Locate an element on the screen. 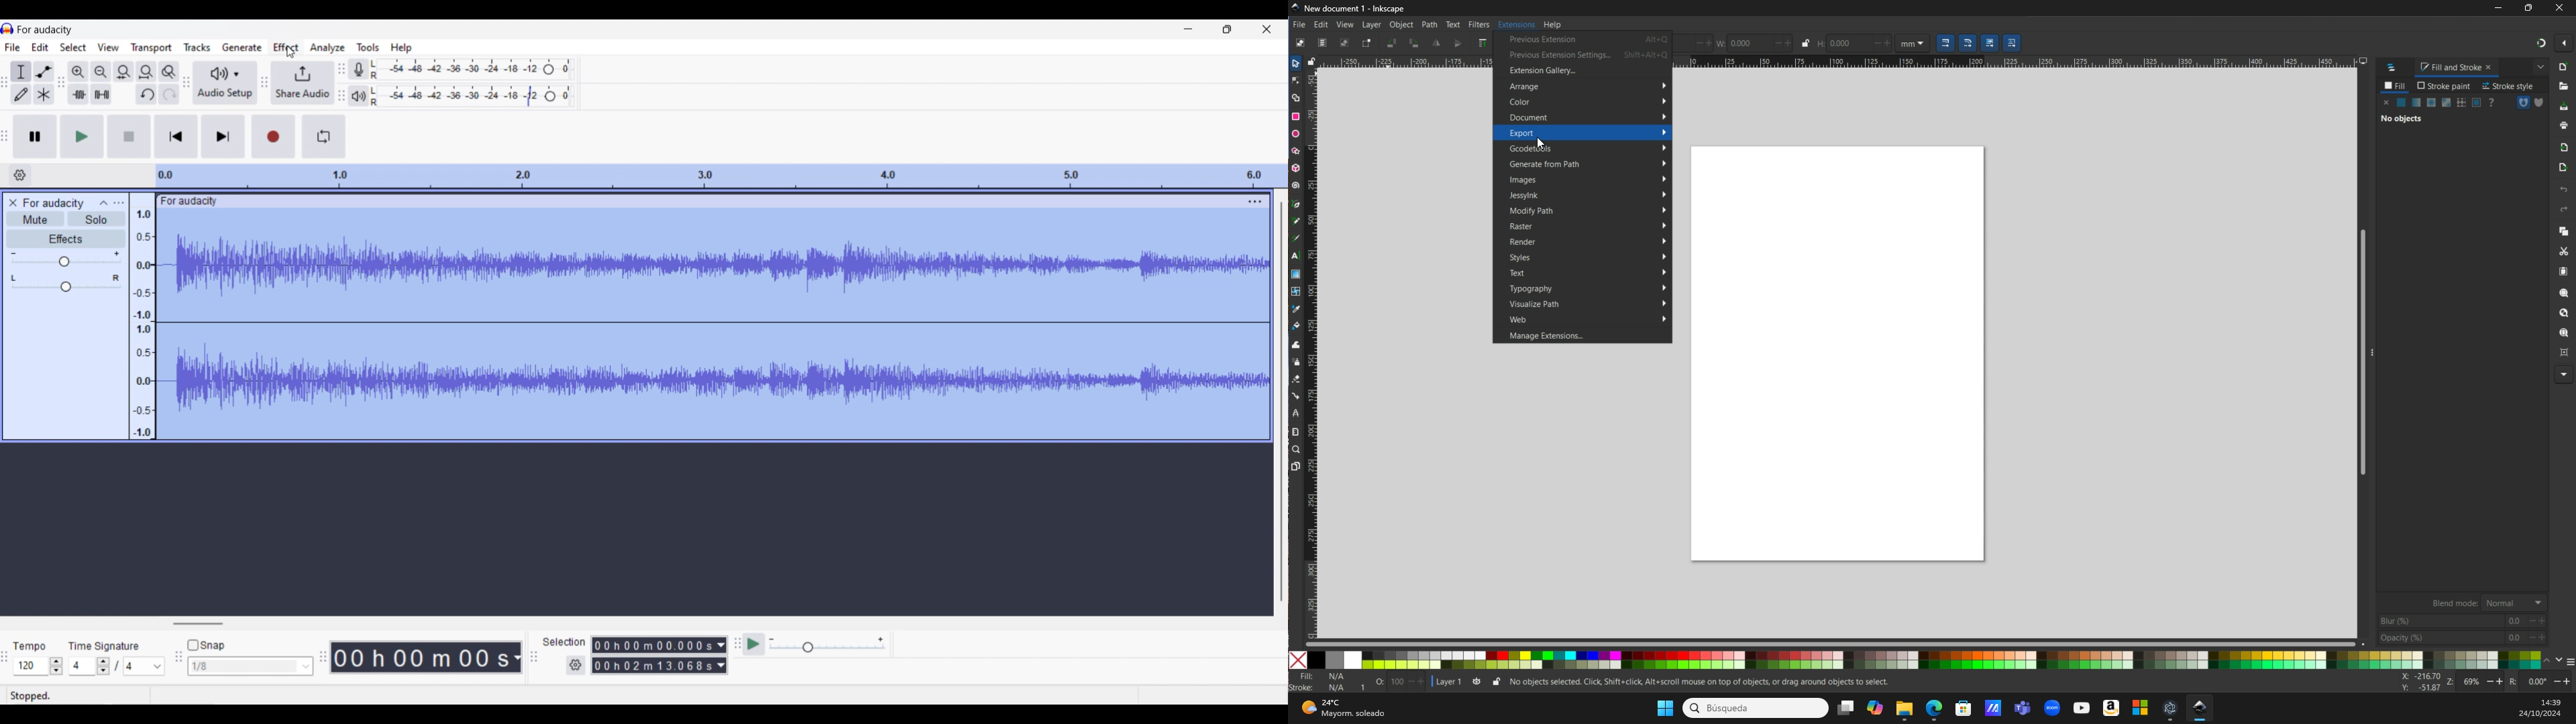  Picture Info is located at coordinates (2484, 682).